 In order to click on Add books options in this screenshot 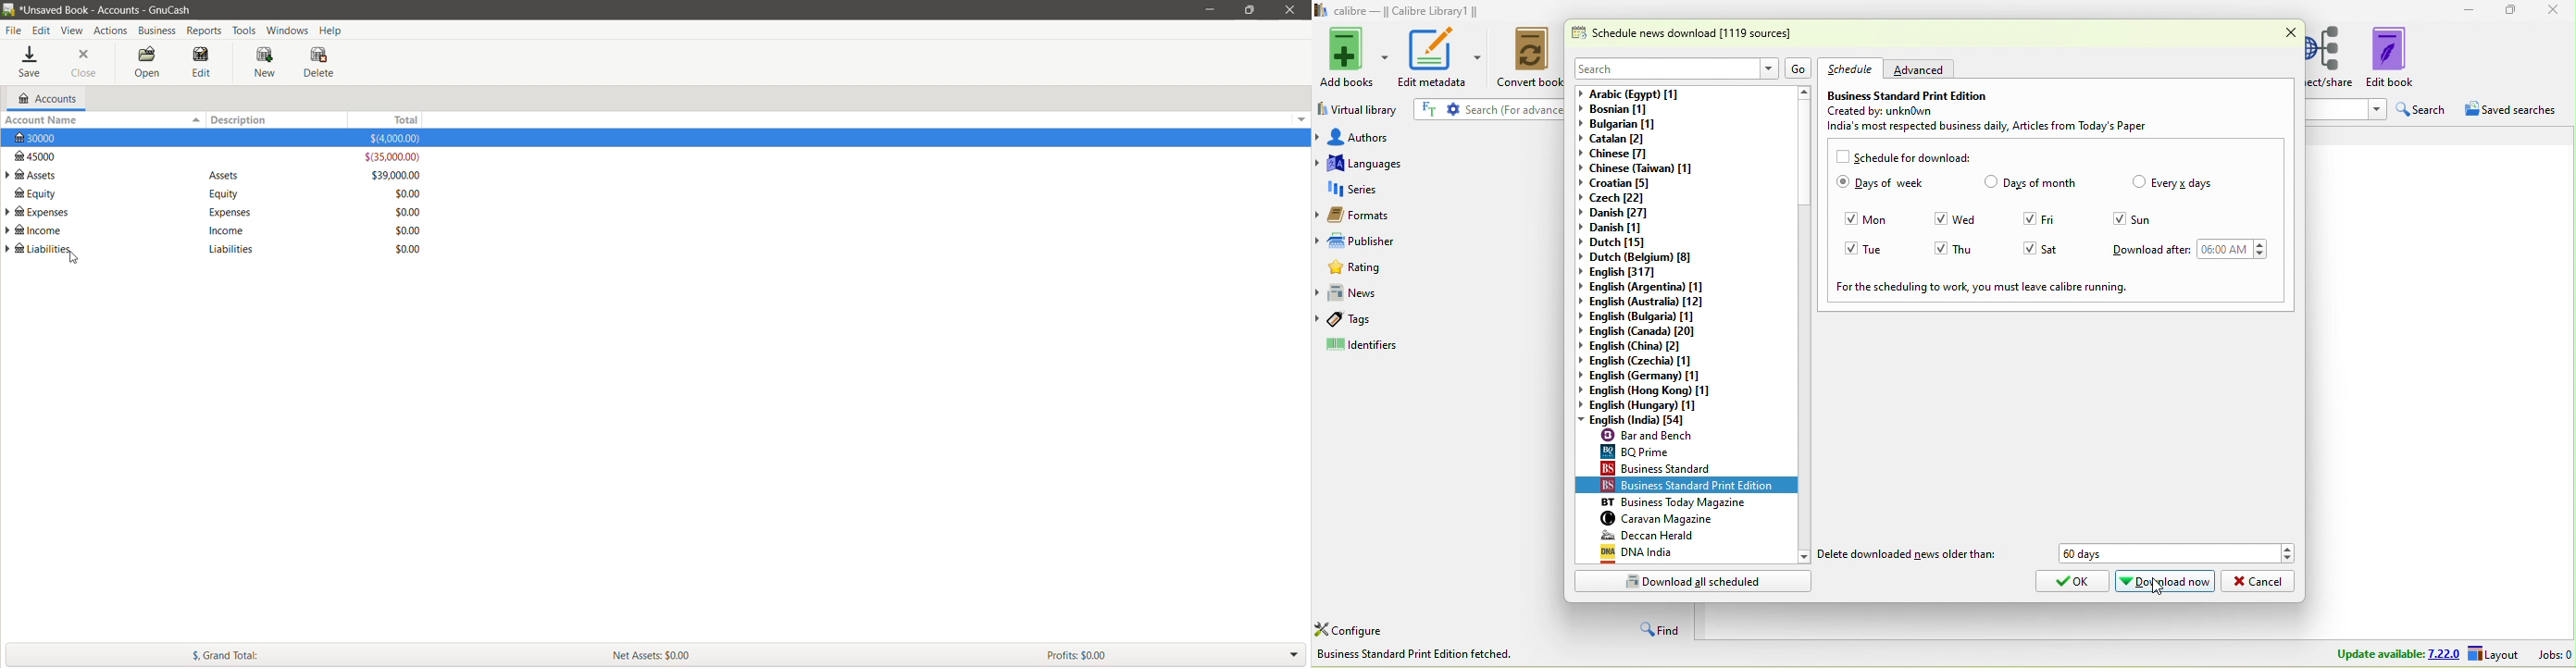, I will do `click(1387, 55)`.